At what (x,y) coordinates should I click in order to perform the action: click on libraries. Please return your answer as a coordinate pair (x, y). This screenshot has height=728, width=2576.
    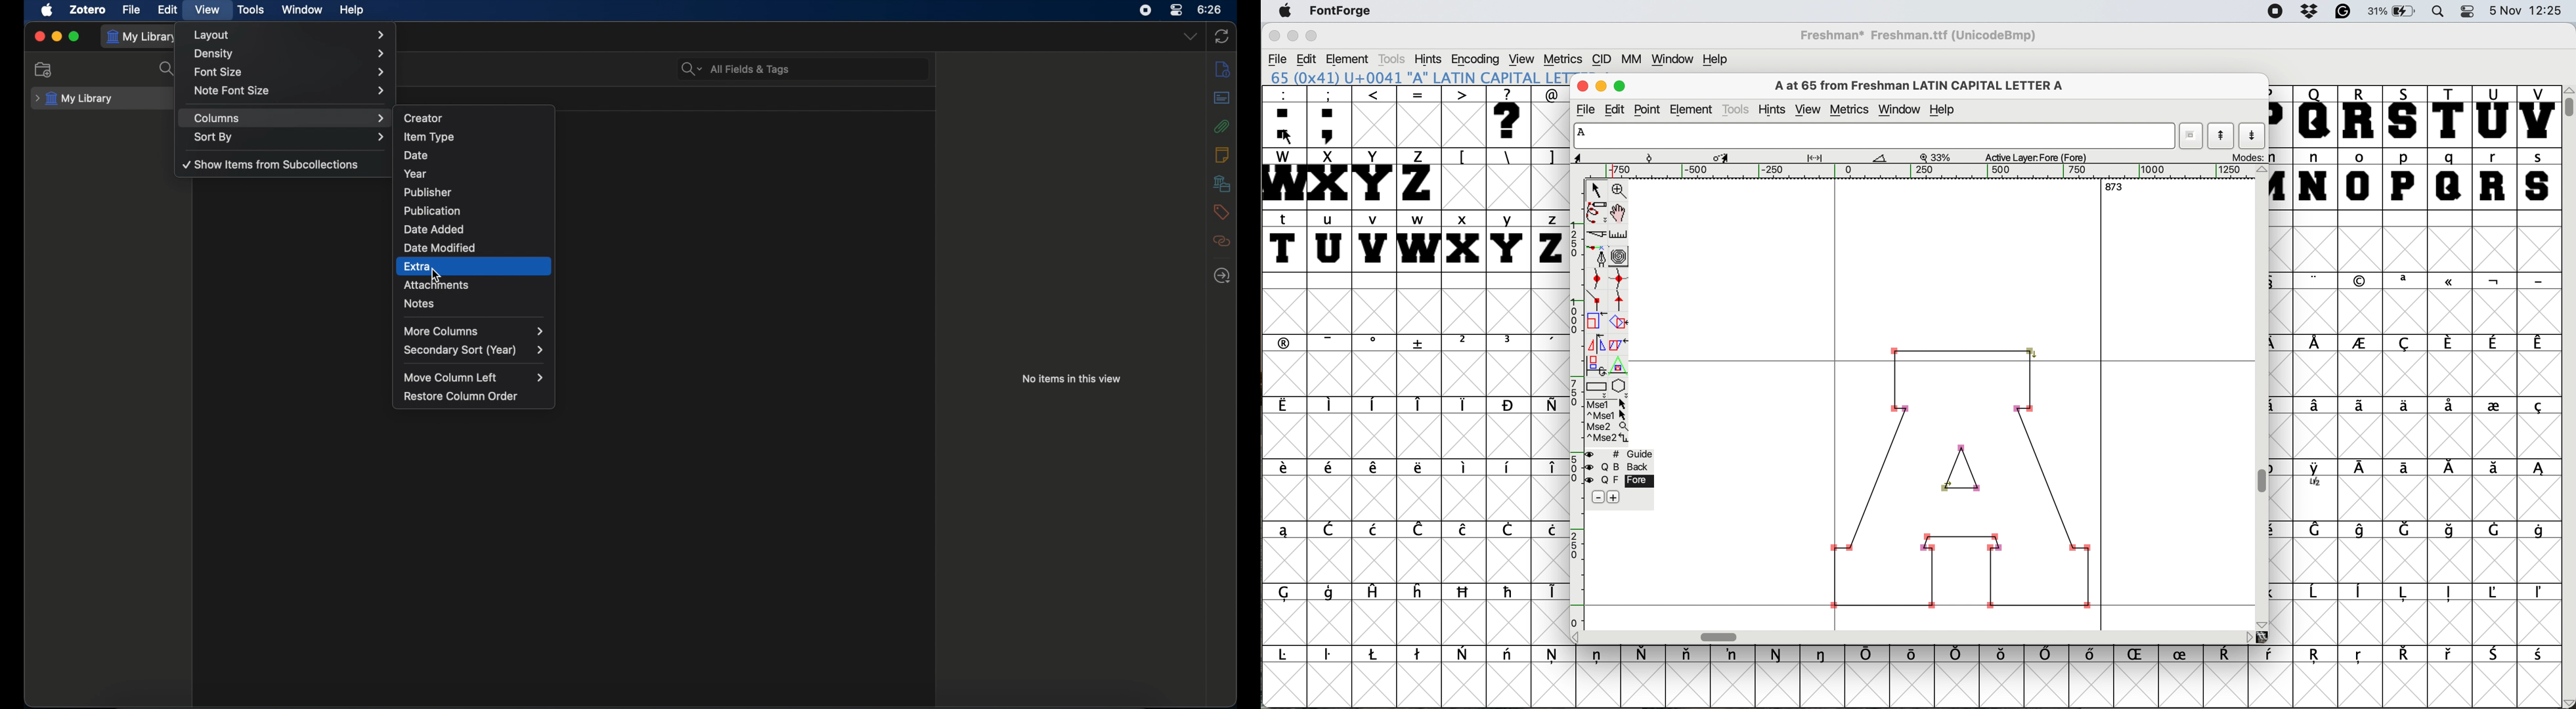
    Looking at the image, I should click on (1221, 183).